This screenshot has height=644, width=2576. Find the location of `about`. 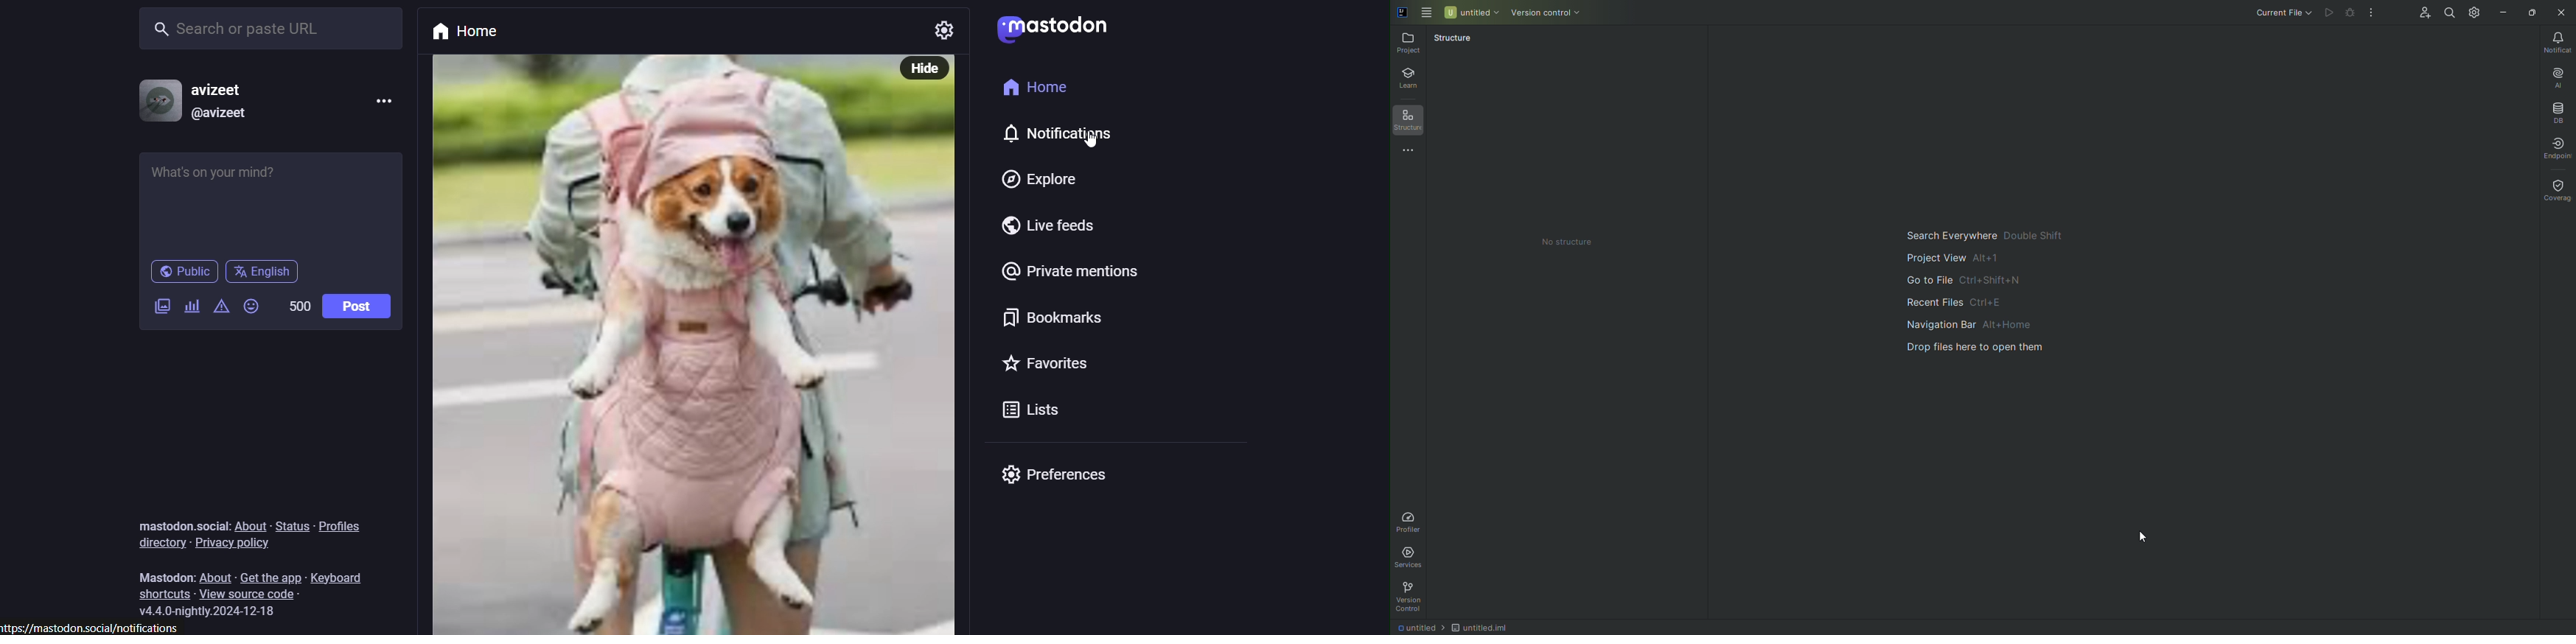

about is located at coordinates (217, 578).